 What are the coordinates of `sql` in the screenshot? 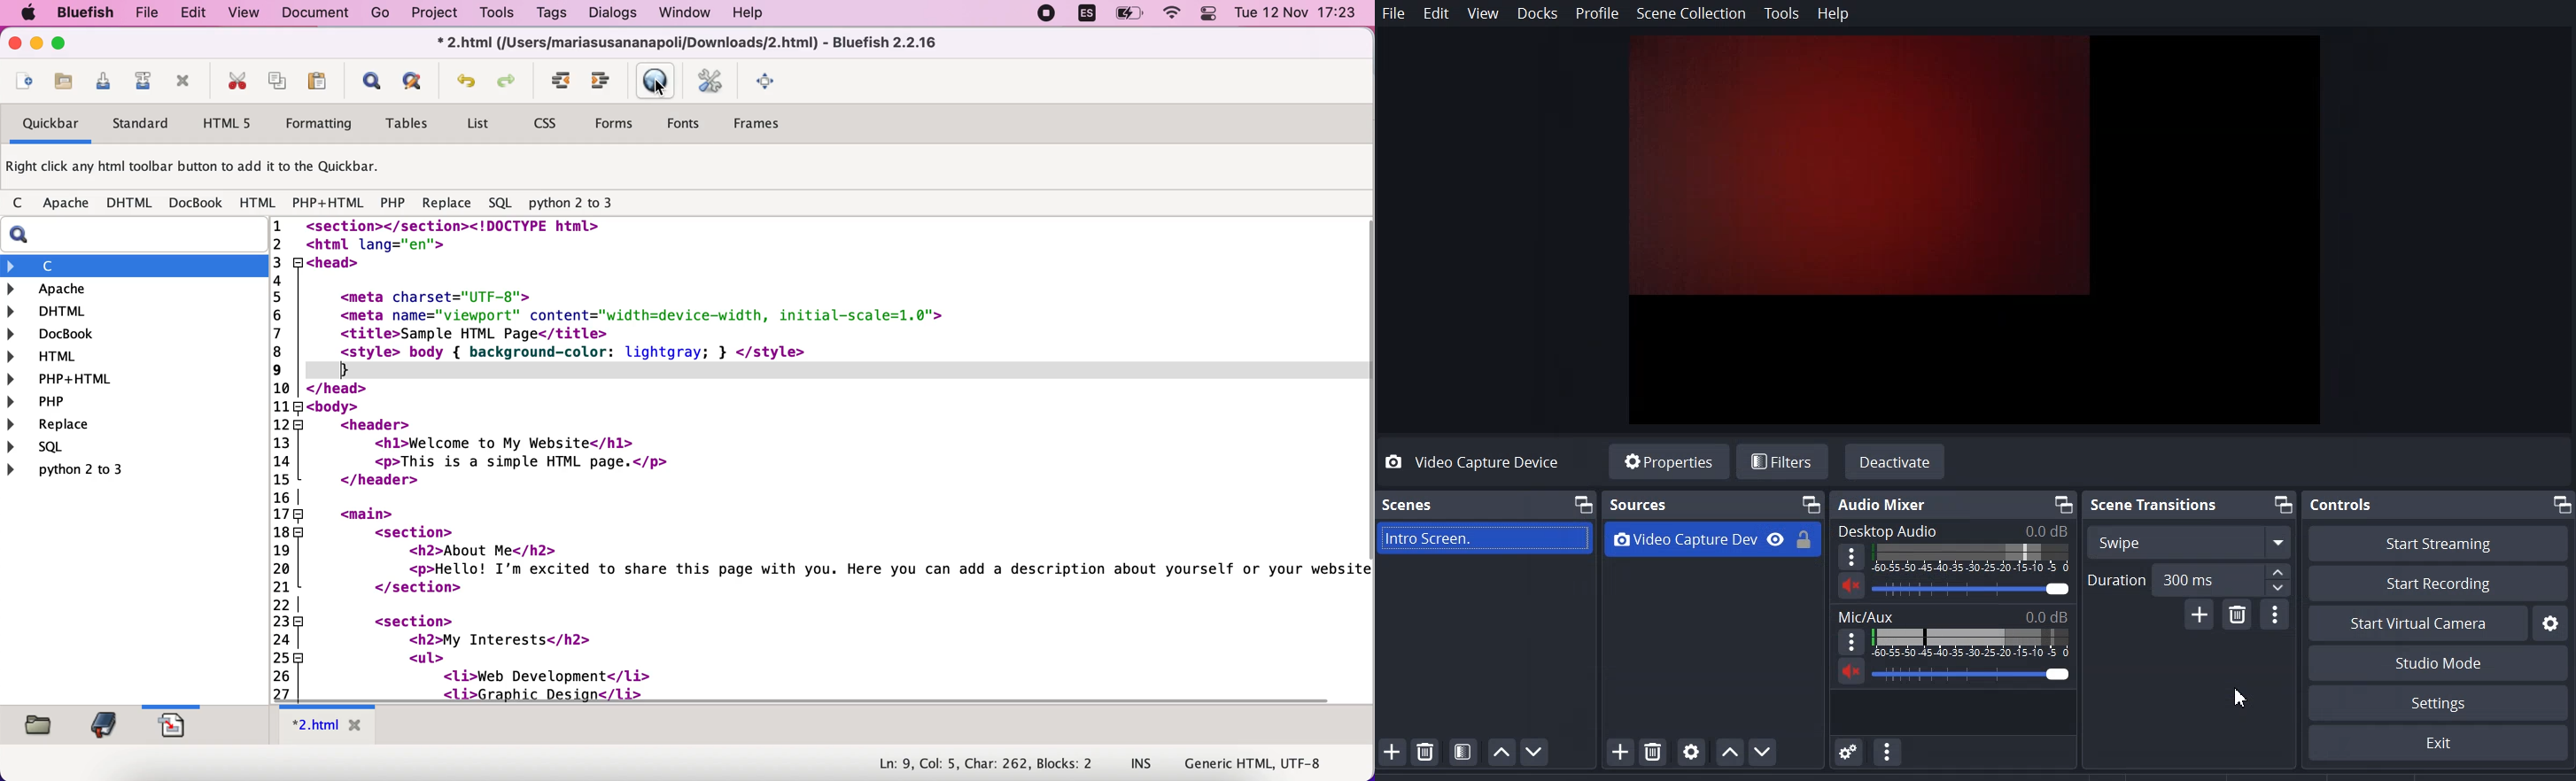 It's located at (500, 201).